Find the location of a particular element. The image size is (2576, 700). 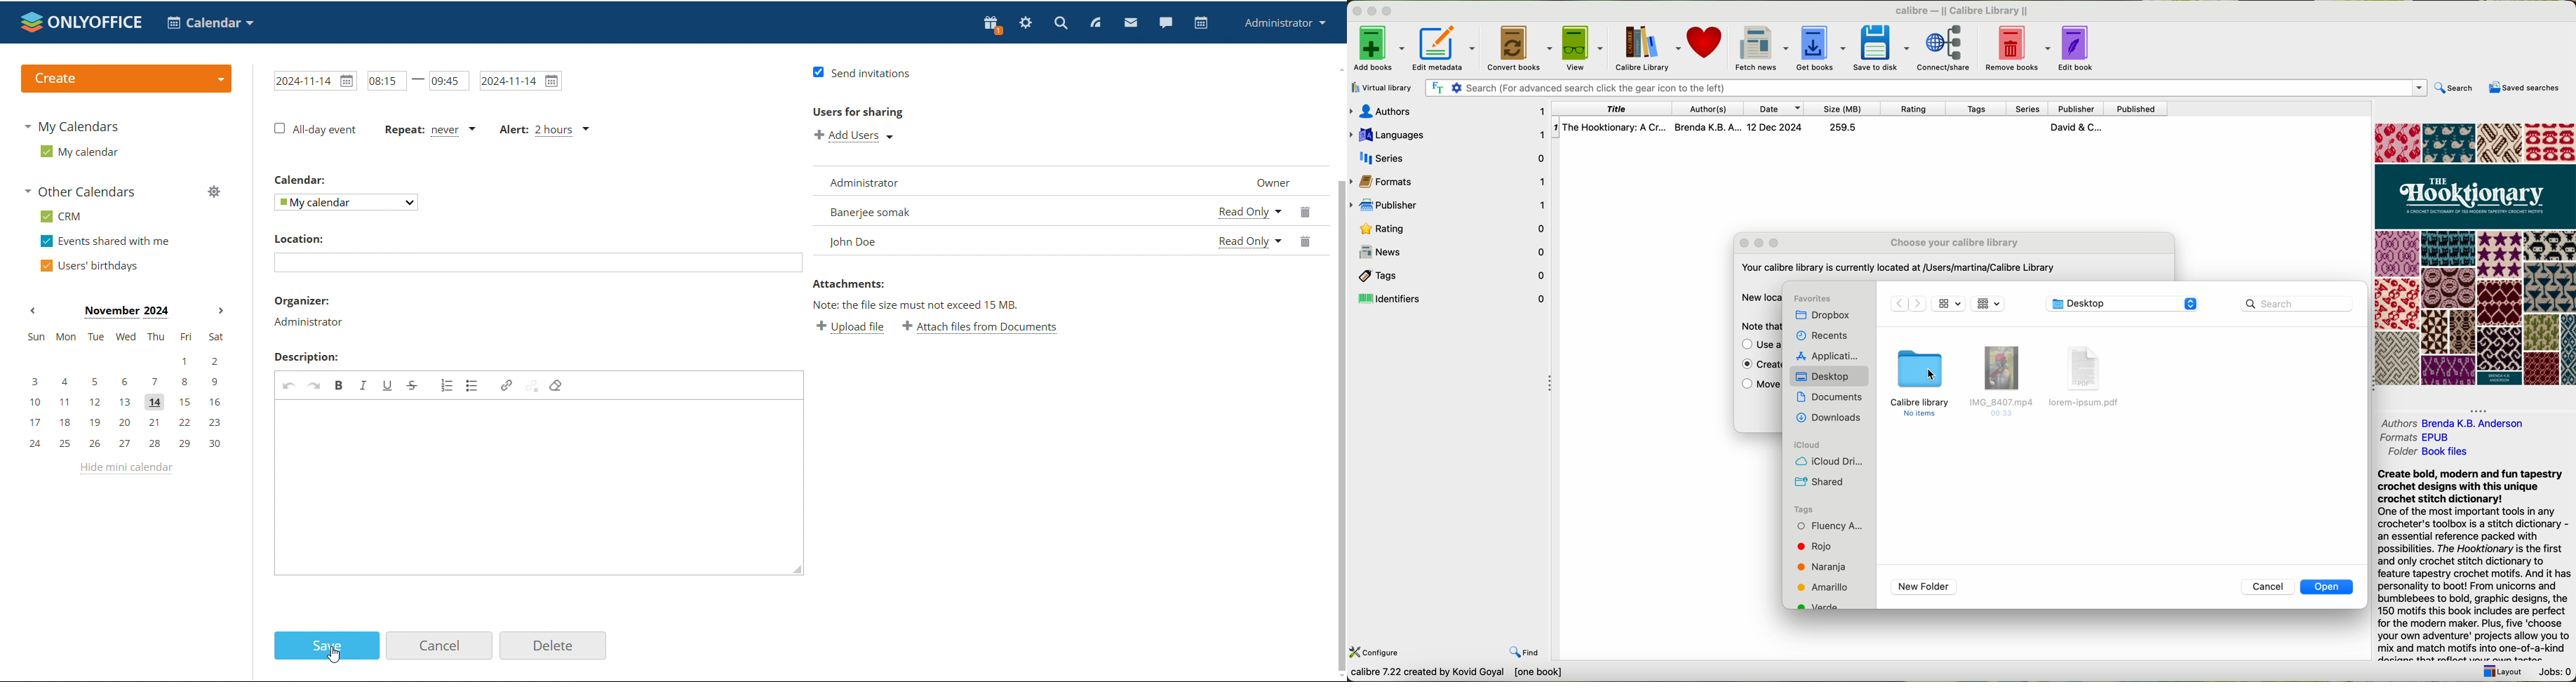

tags is located at coordinates (1984, 107).